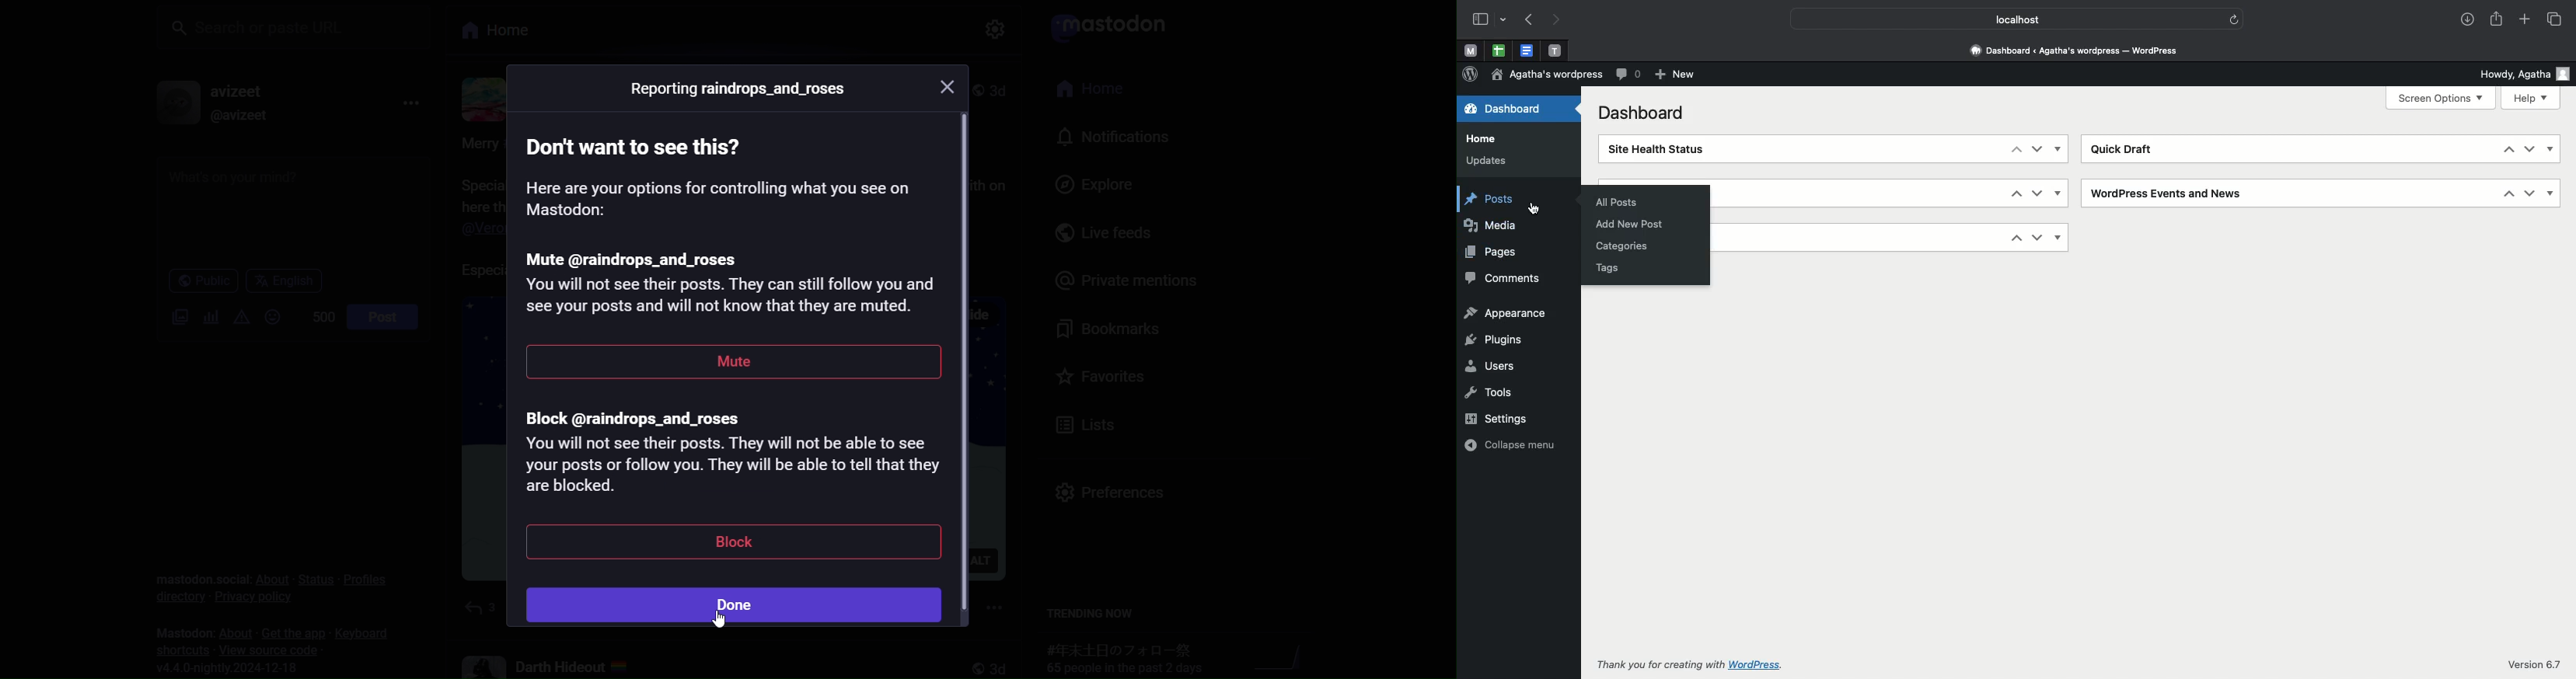 The width and height of the screenshot is (2576, 700). I want to click on Categories, so click(1618, 246).